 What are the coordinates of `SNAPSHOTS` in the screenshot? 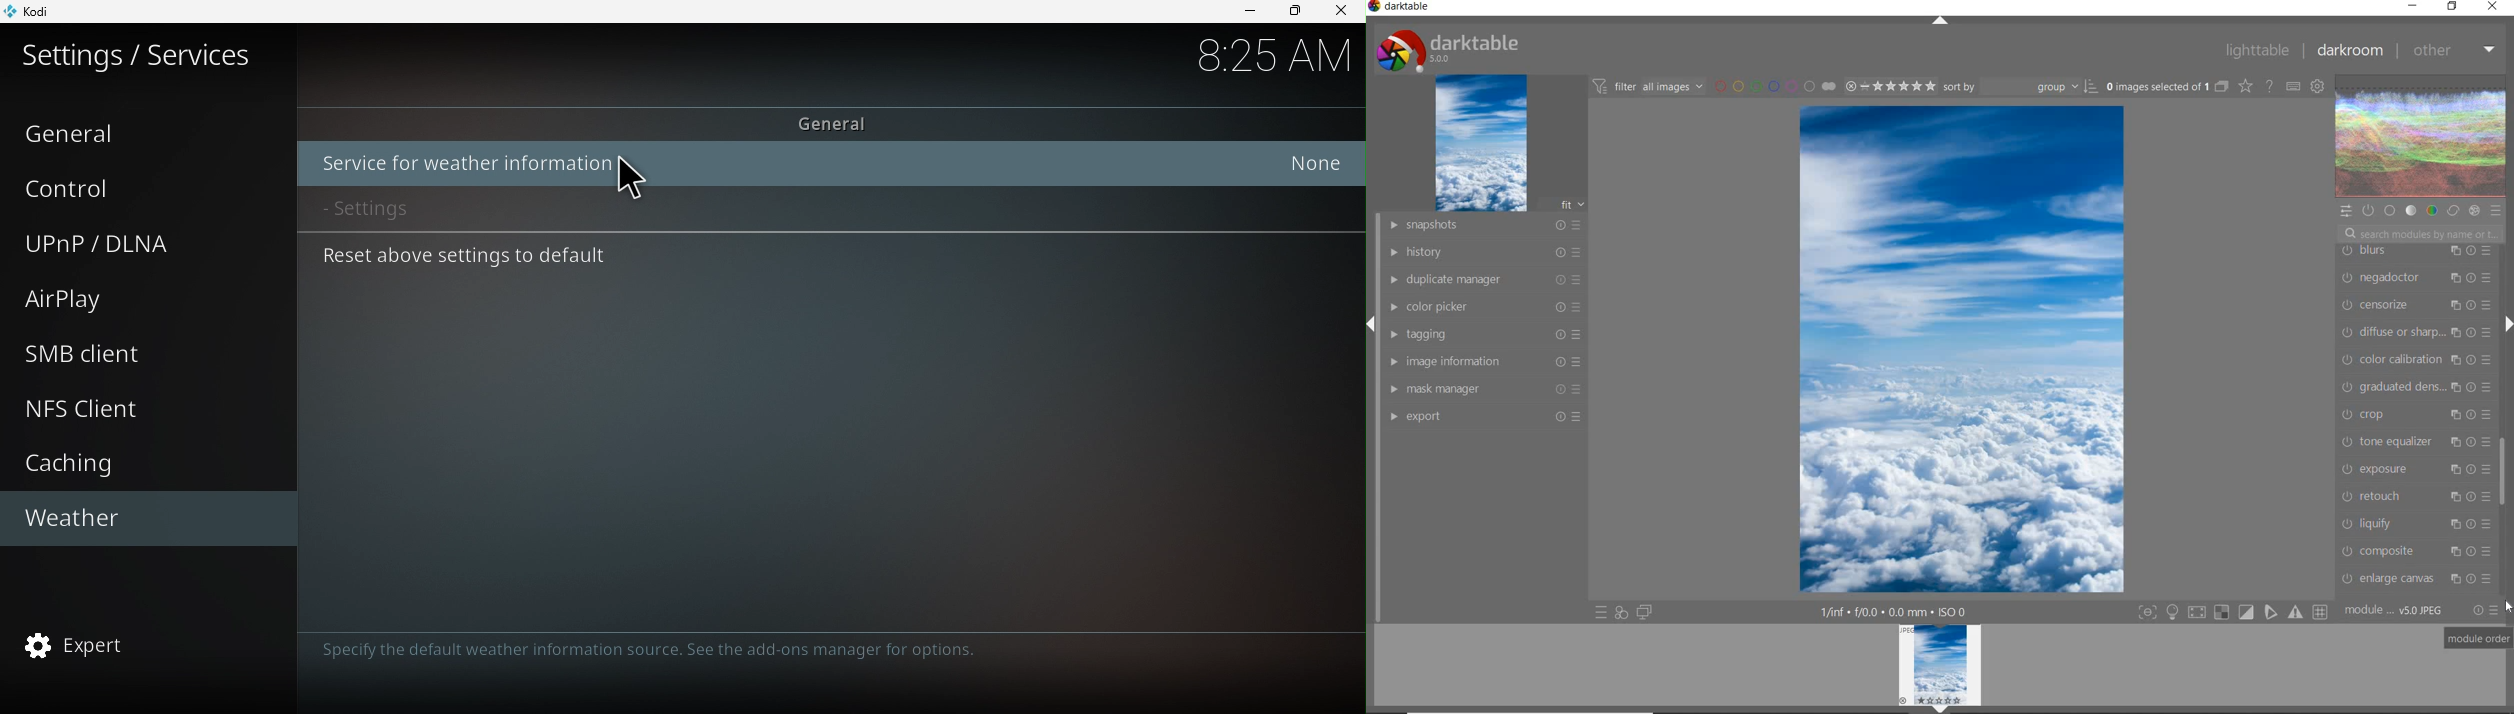 It's located at (1486, 225).